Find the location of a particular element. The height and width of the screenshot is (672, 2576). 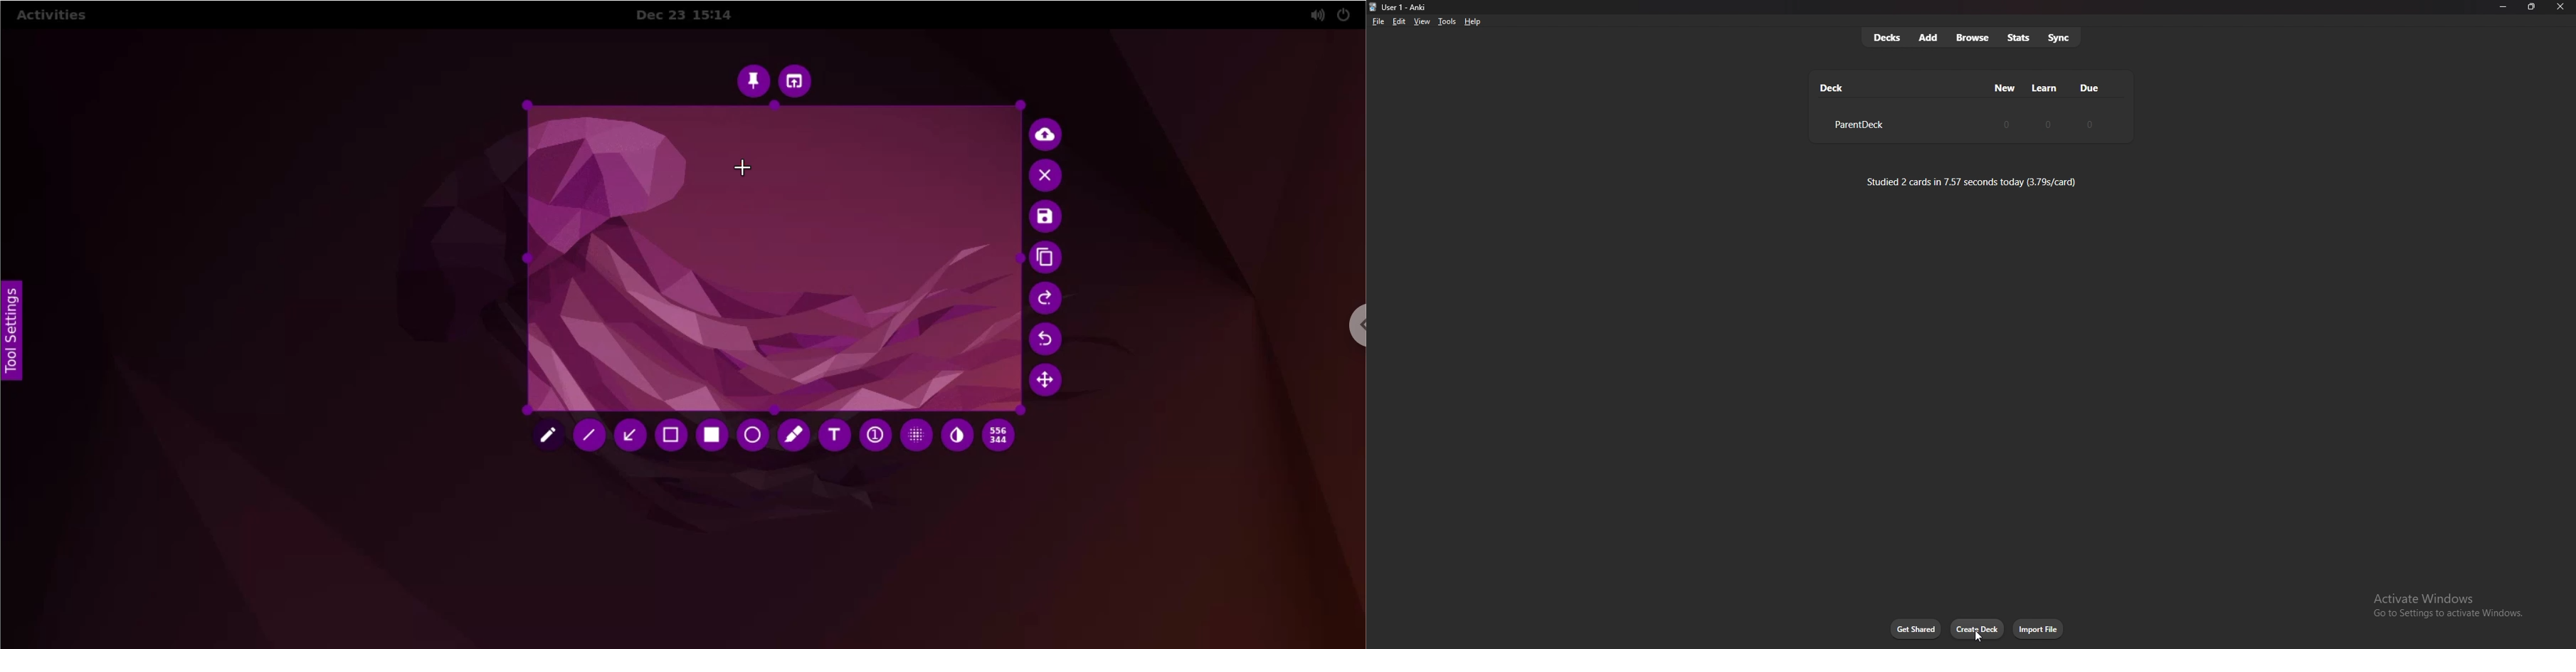

cursor is located at coordinates (1978, 635).